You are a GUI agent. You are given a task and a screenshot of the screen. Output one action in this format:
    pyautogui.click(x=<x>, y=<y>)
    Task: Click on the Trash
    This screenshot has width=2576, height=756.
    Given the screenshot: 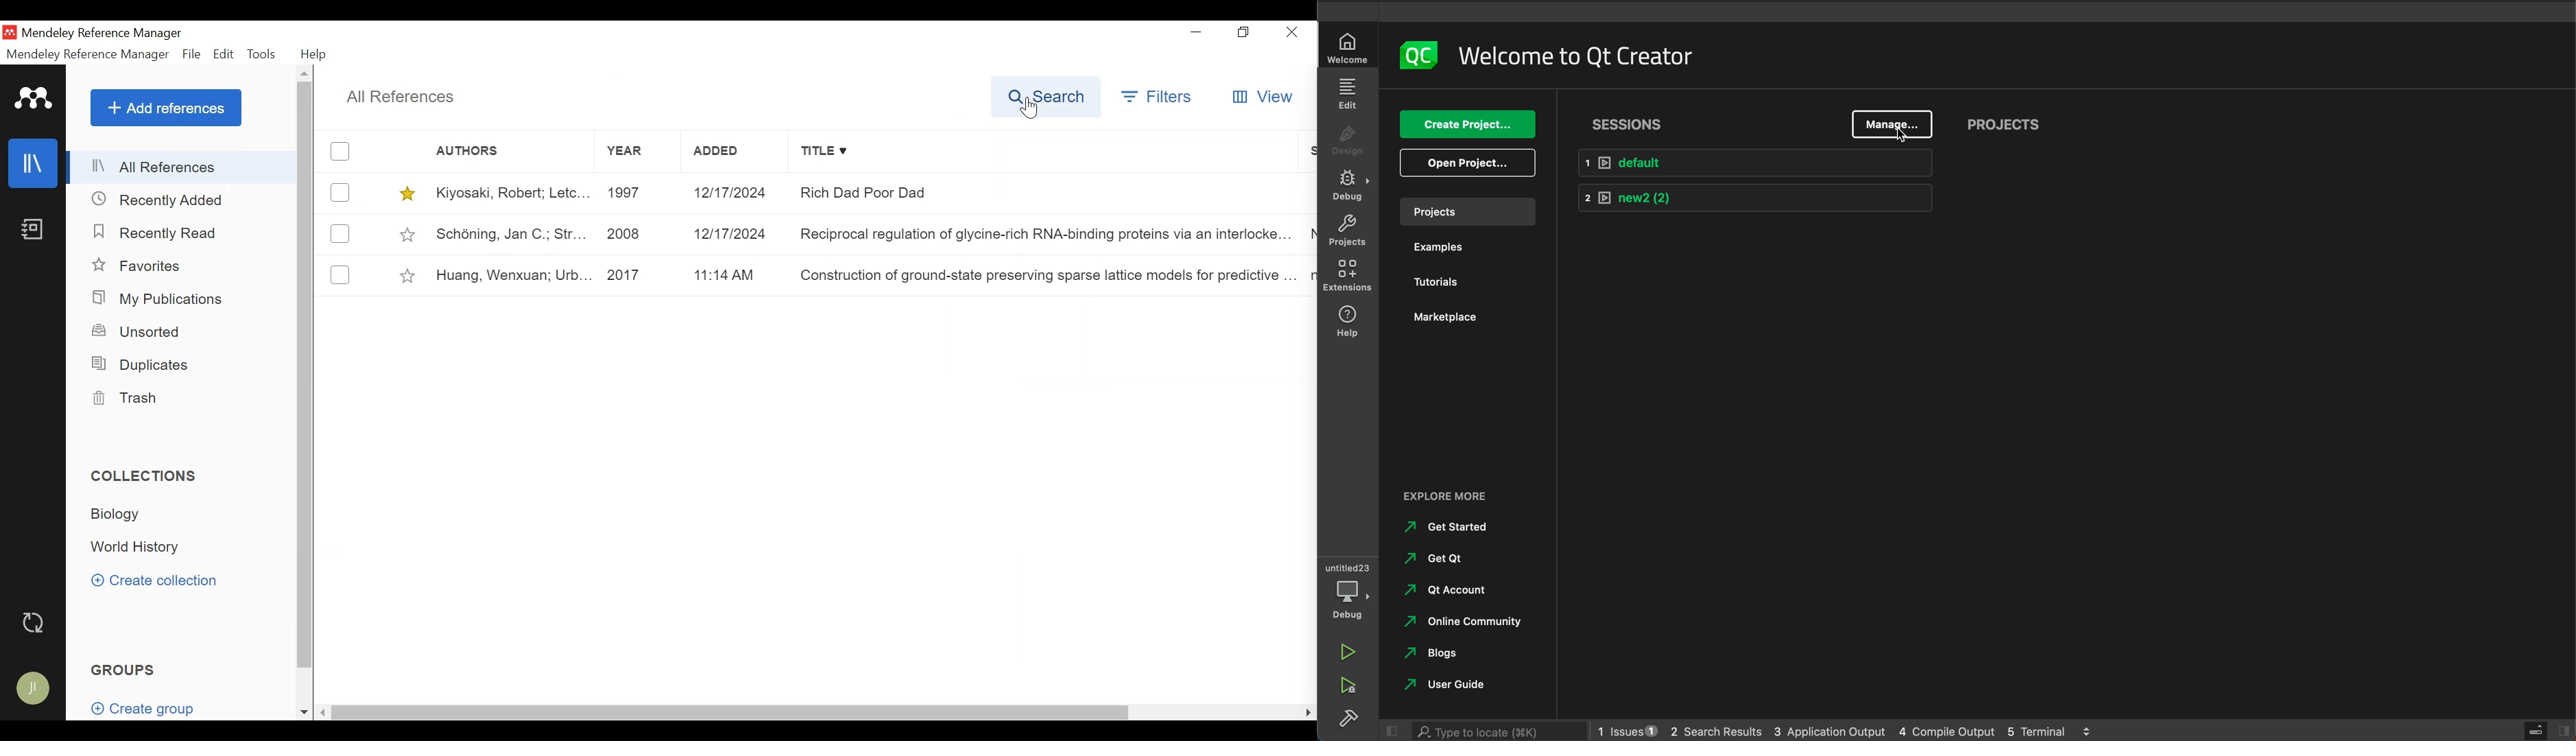 What is the action you would take?
    pyautogui.click(x=130, y=398)
    